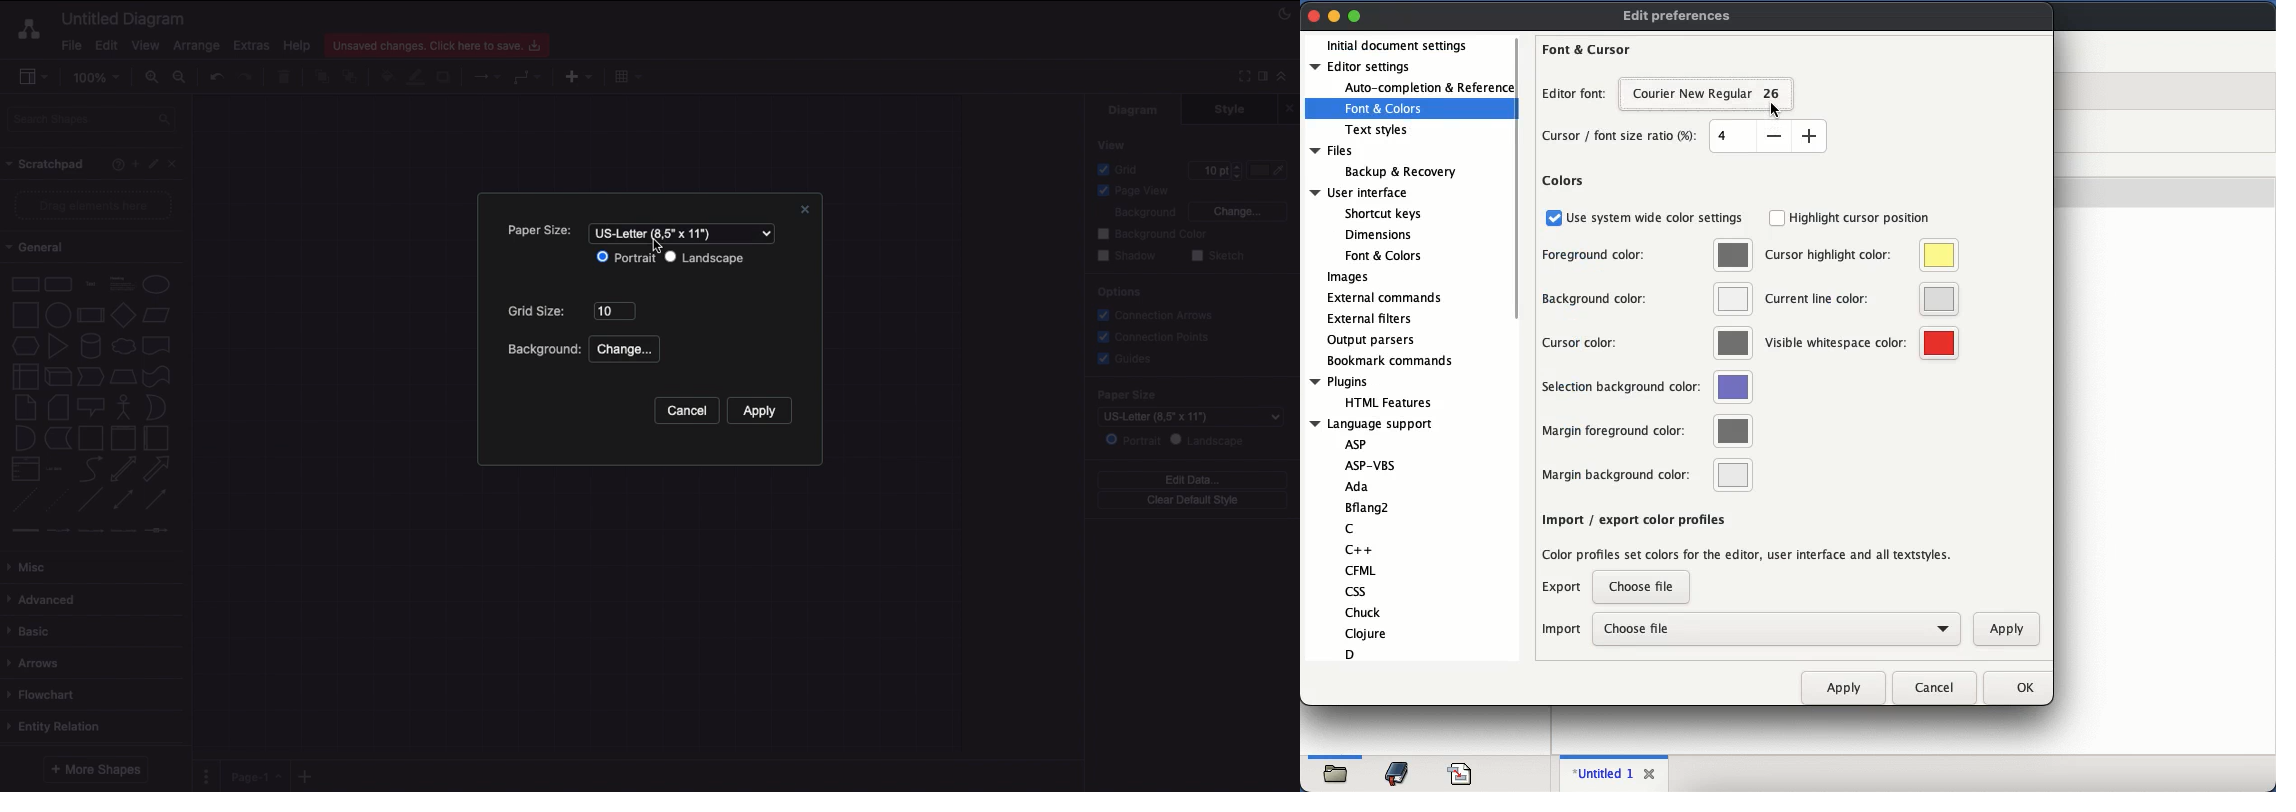  Describe the element at coordinates (60, 469) in the screenshot. I see `Item list` at that location.